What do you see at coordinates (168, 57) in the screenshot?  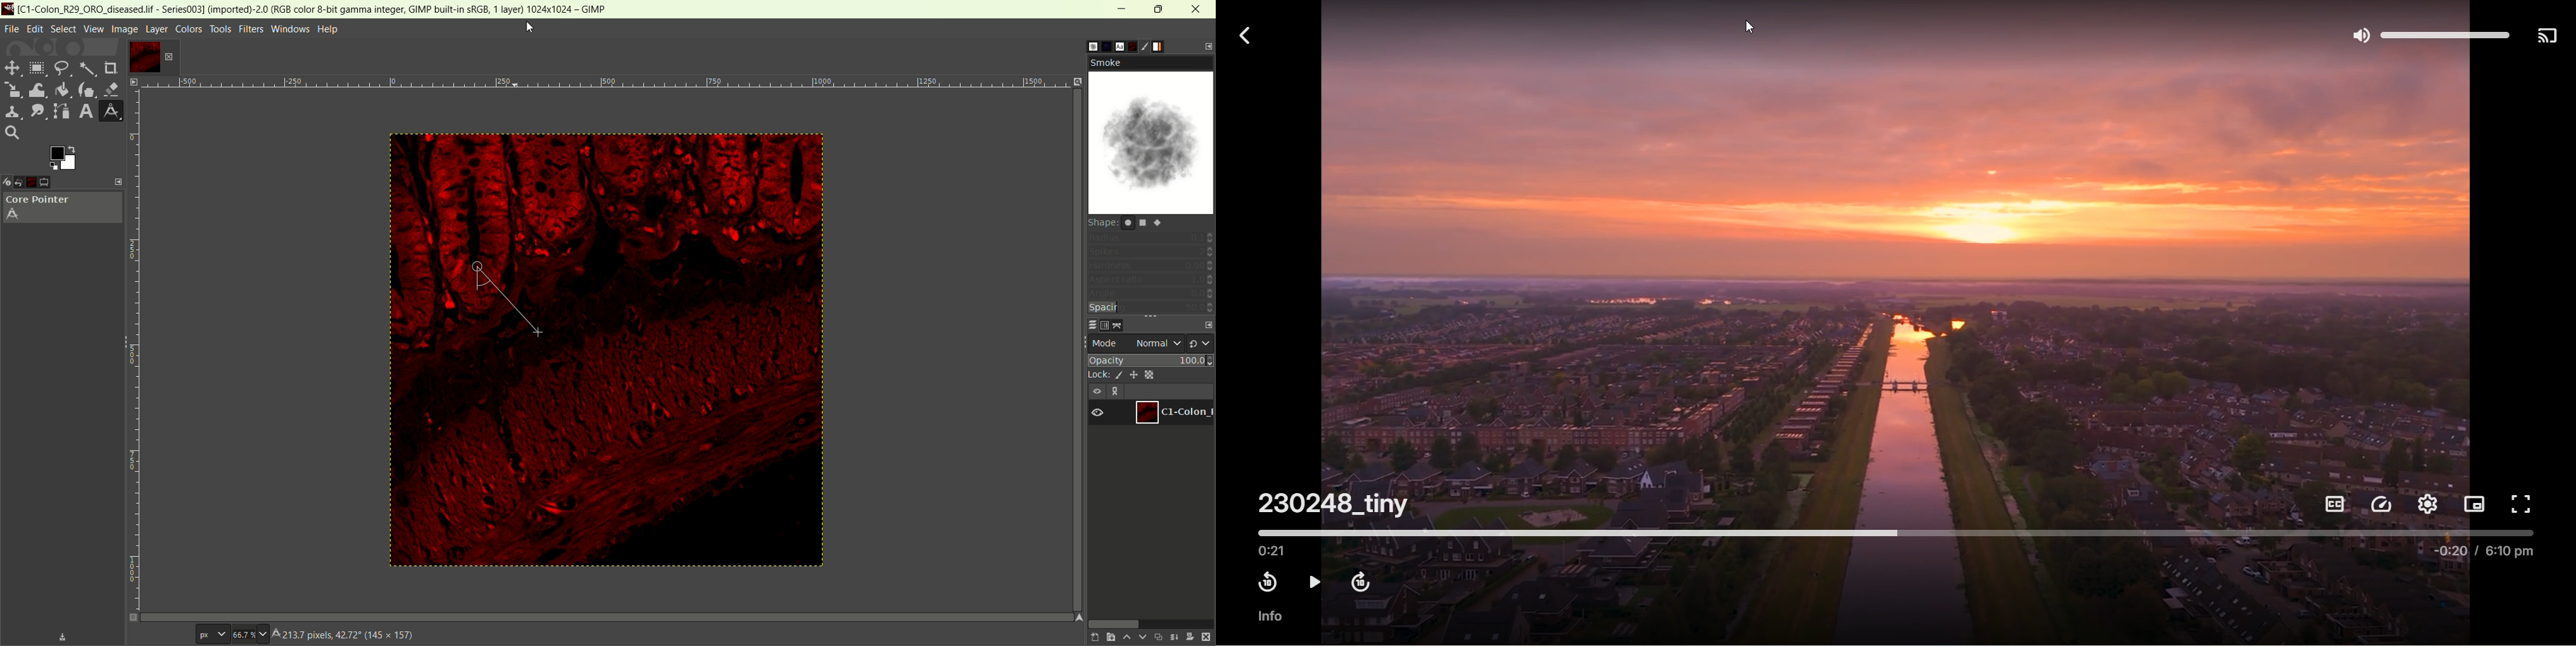 I see `close tab` at bounding box center [168, 57].